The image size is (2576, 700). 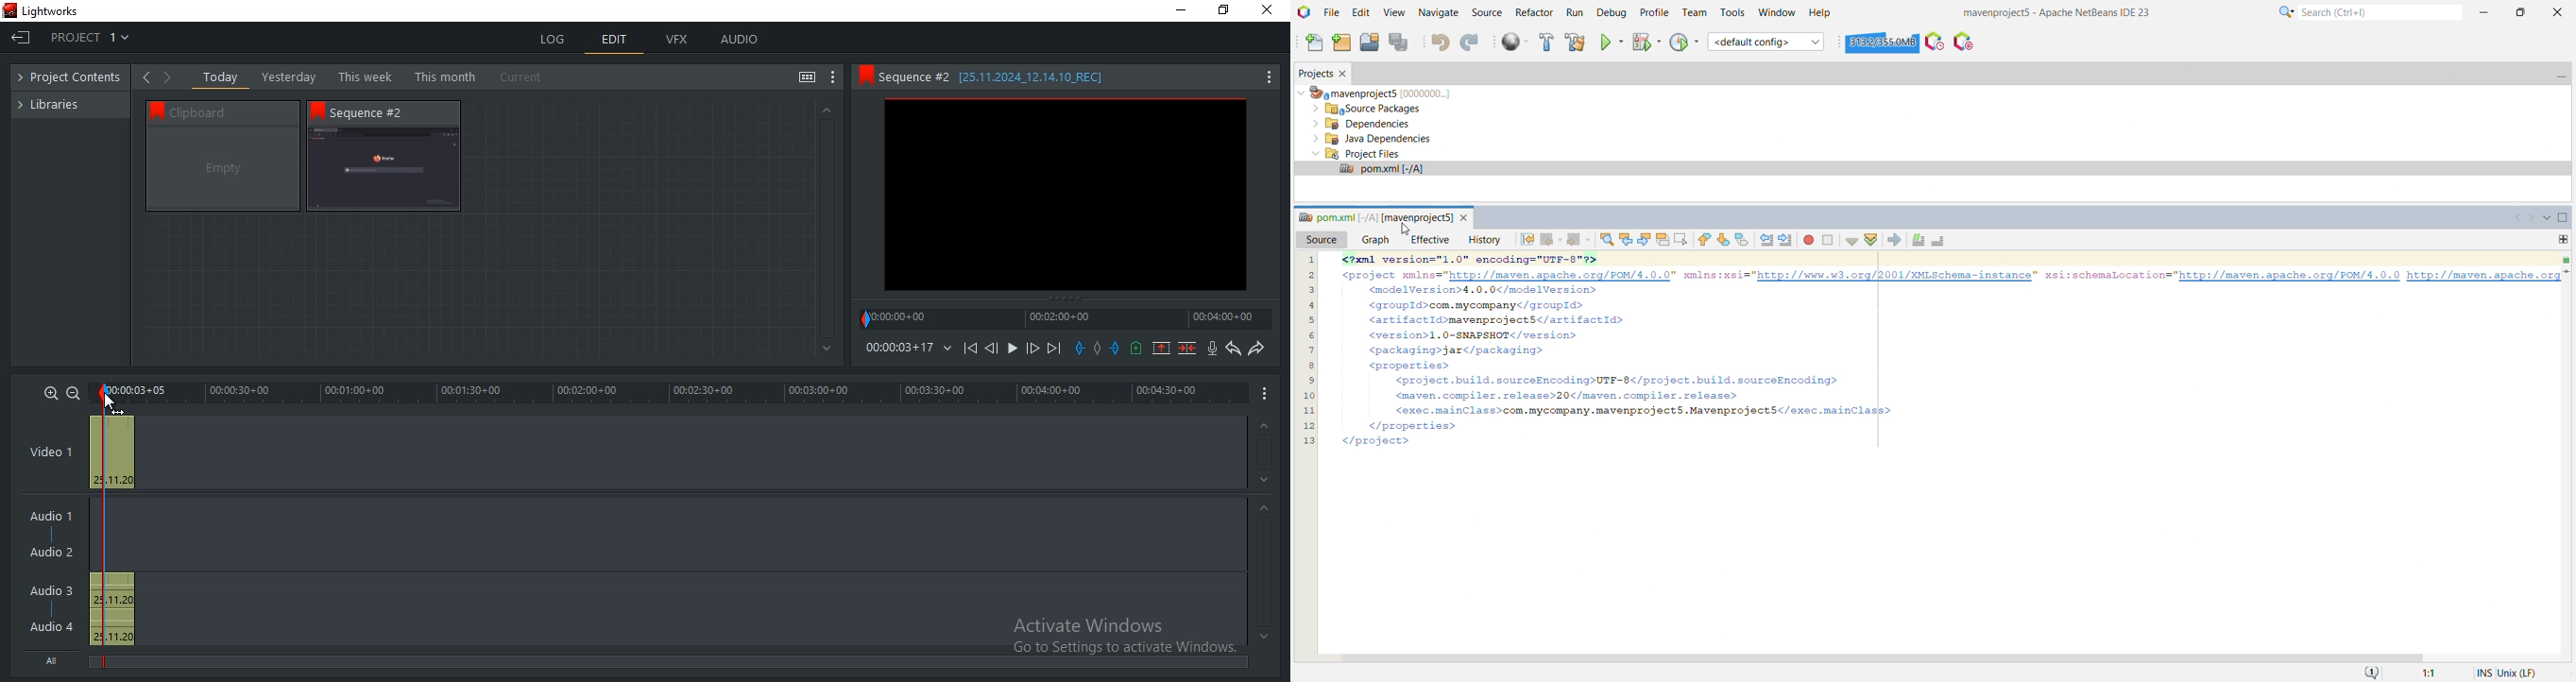 What do you see at coordinates (615, 42) in the screenshot?
I see `edit` at bounding box center [615, 42].